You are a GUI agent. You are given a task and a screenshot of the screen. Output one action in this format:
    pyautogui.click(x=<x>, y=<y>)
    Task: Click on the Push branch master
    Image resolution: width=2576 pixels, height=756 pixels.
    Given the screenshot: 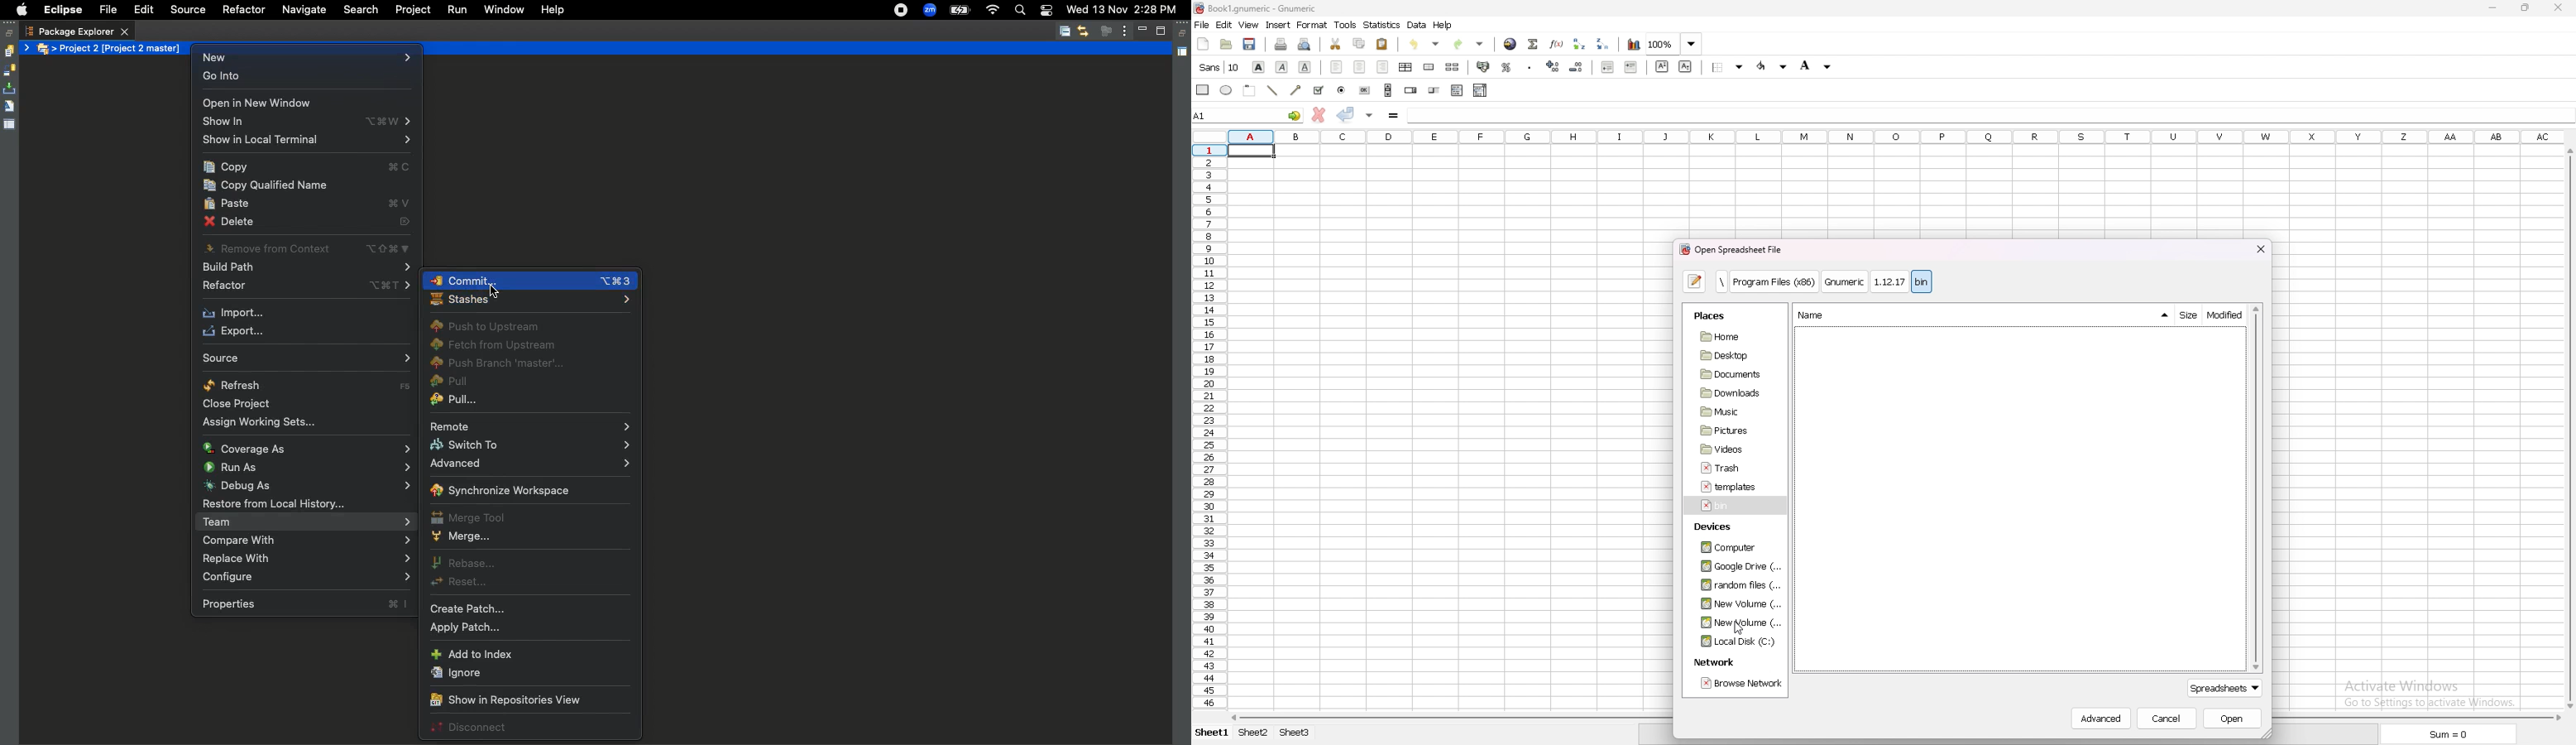 What is the action you would take?
    pyautogui.click(x=504, y=366)
    